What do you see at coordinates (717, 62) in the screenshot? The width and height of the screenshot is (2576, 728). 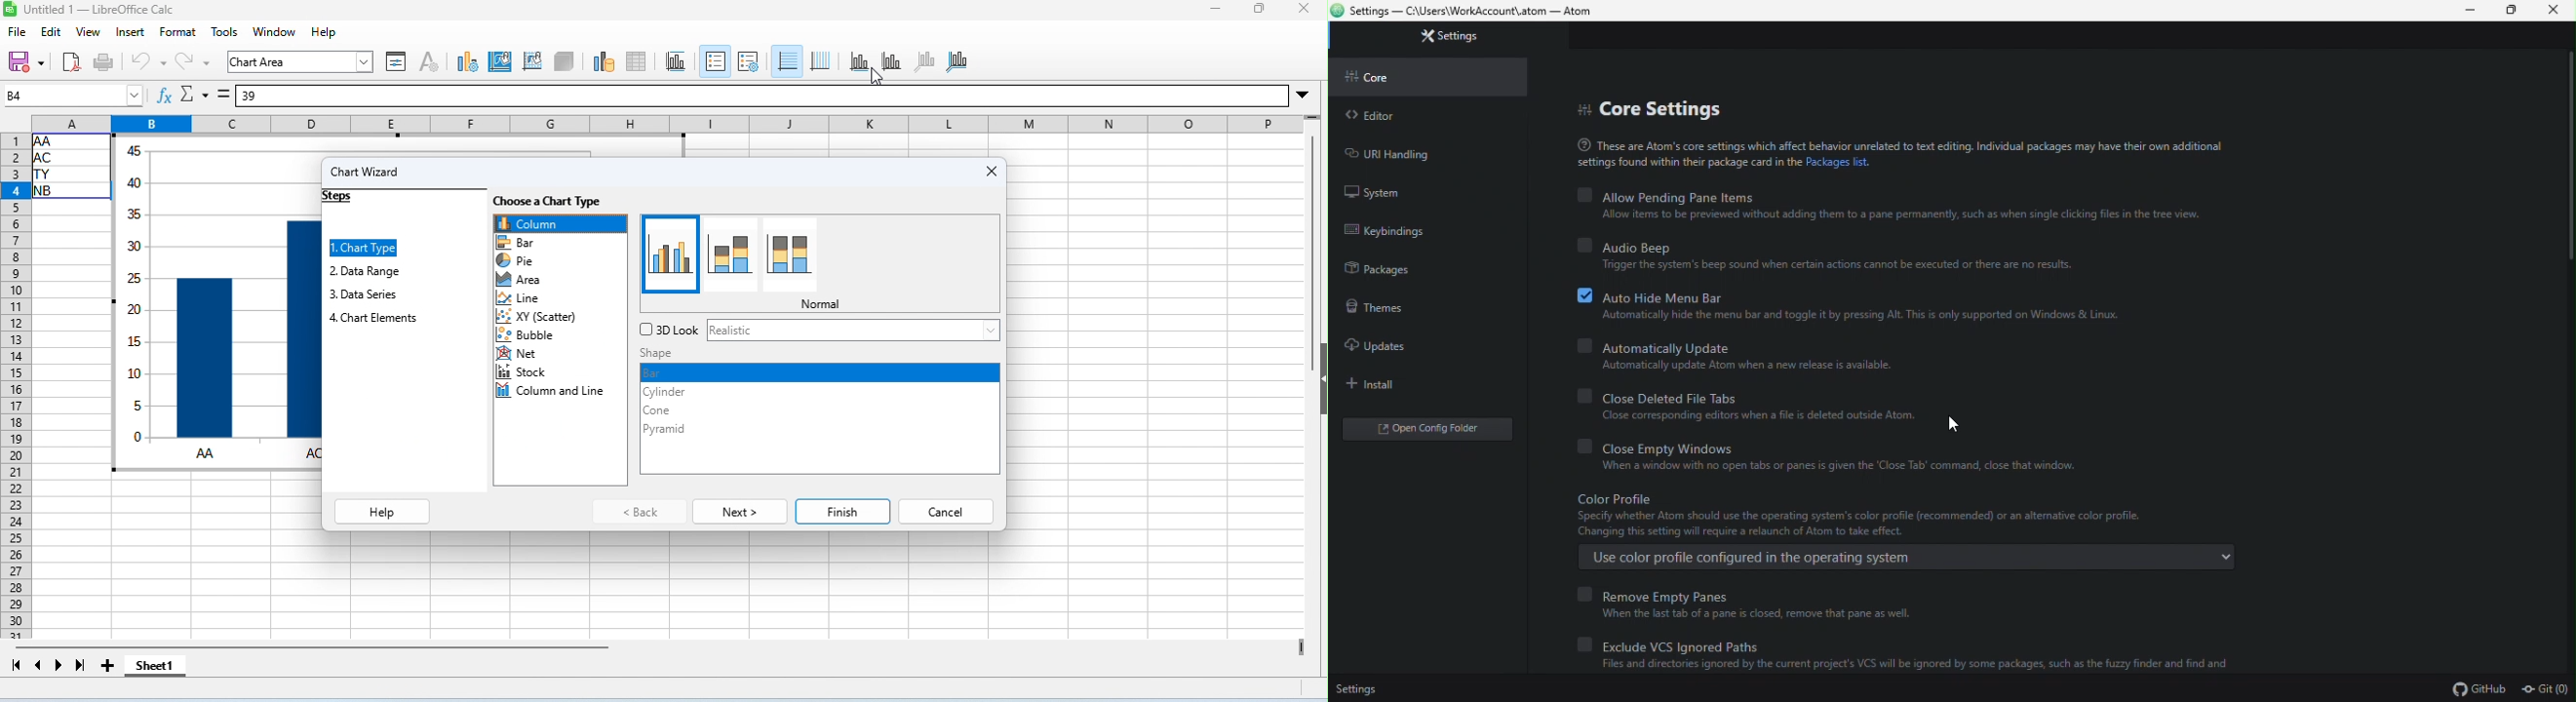 I see `legends on/ off` at bounding box center [717, 62].